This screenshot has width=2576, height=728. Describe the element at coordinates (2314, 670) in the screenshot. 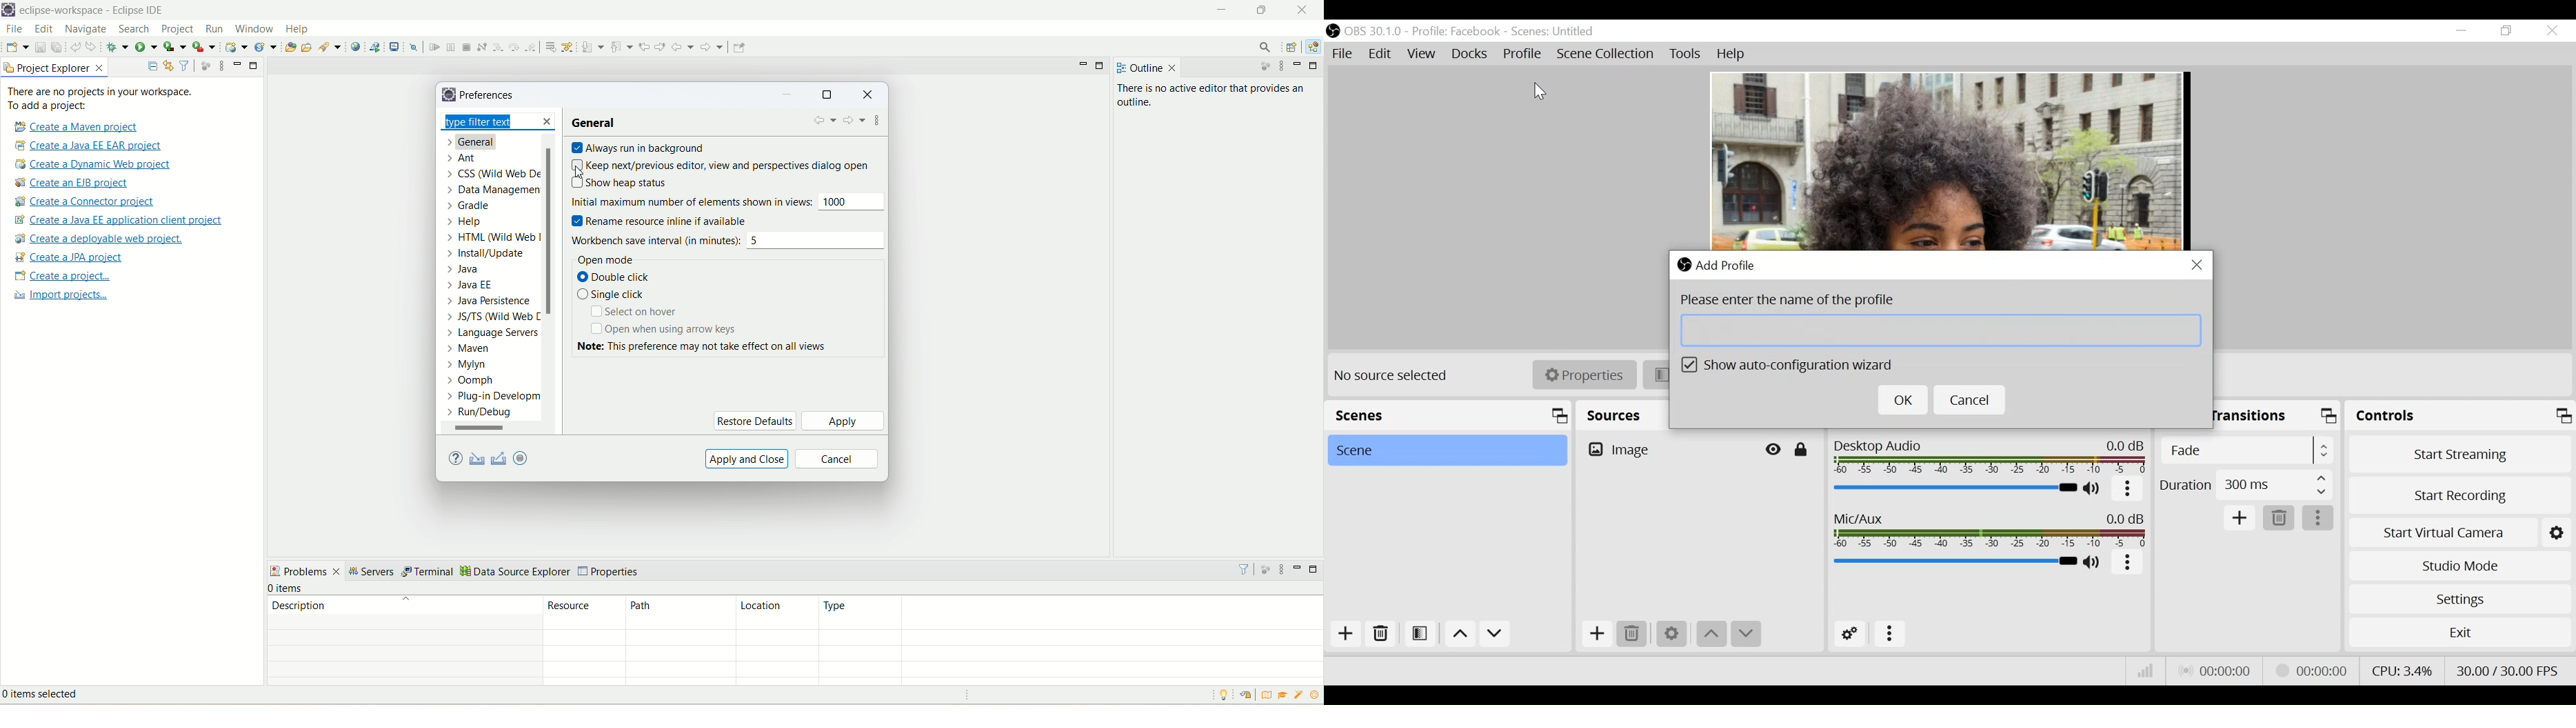

I see `Stream Status` at that location.